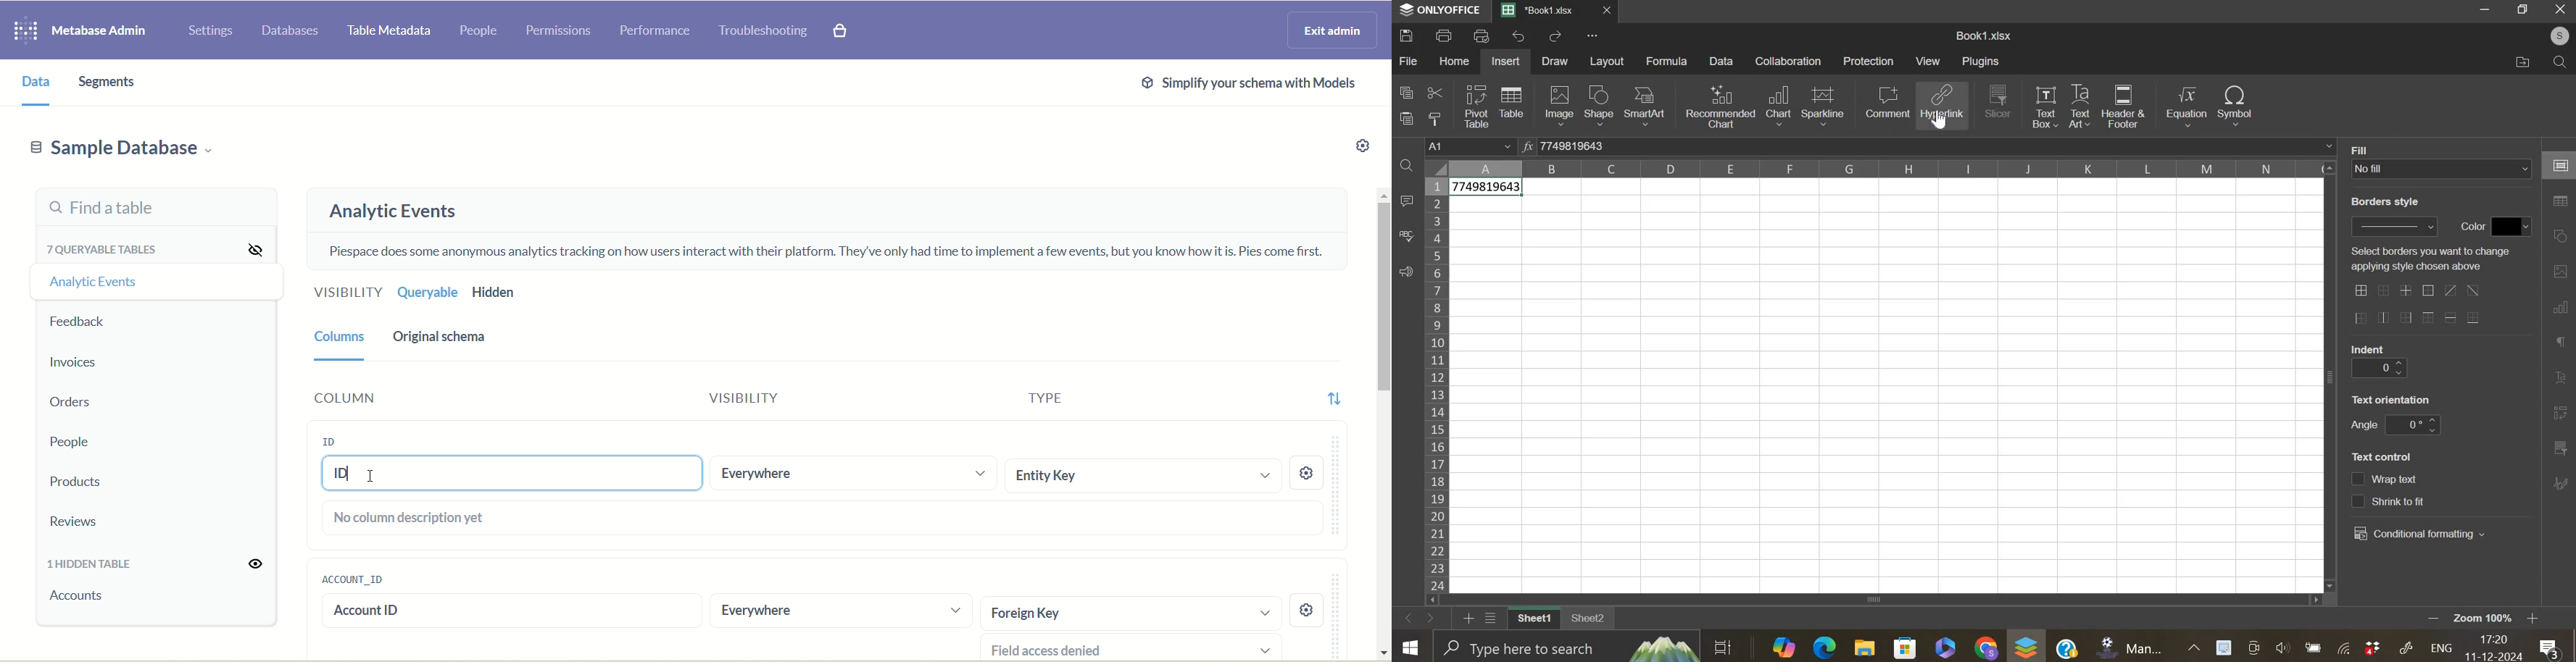  What do you see at coordinates (98, 287) in the screenshot?
I see `Analytic events` at bounding box center [98, 287].